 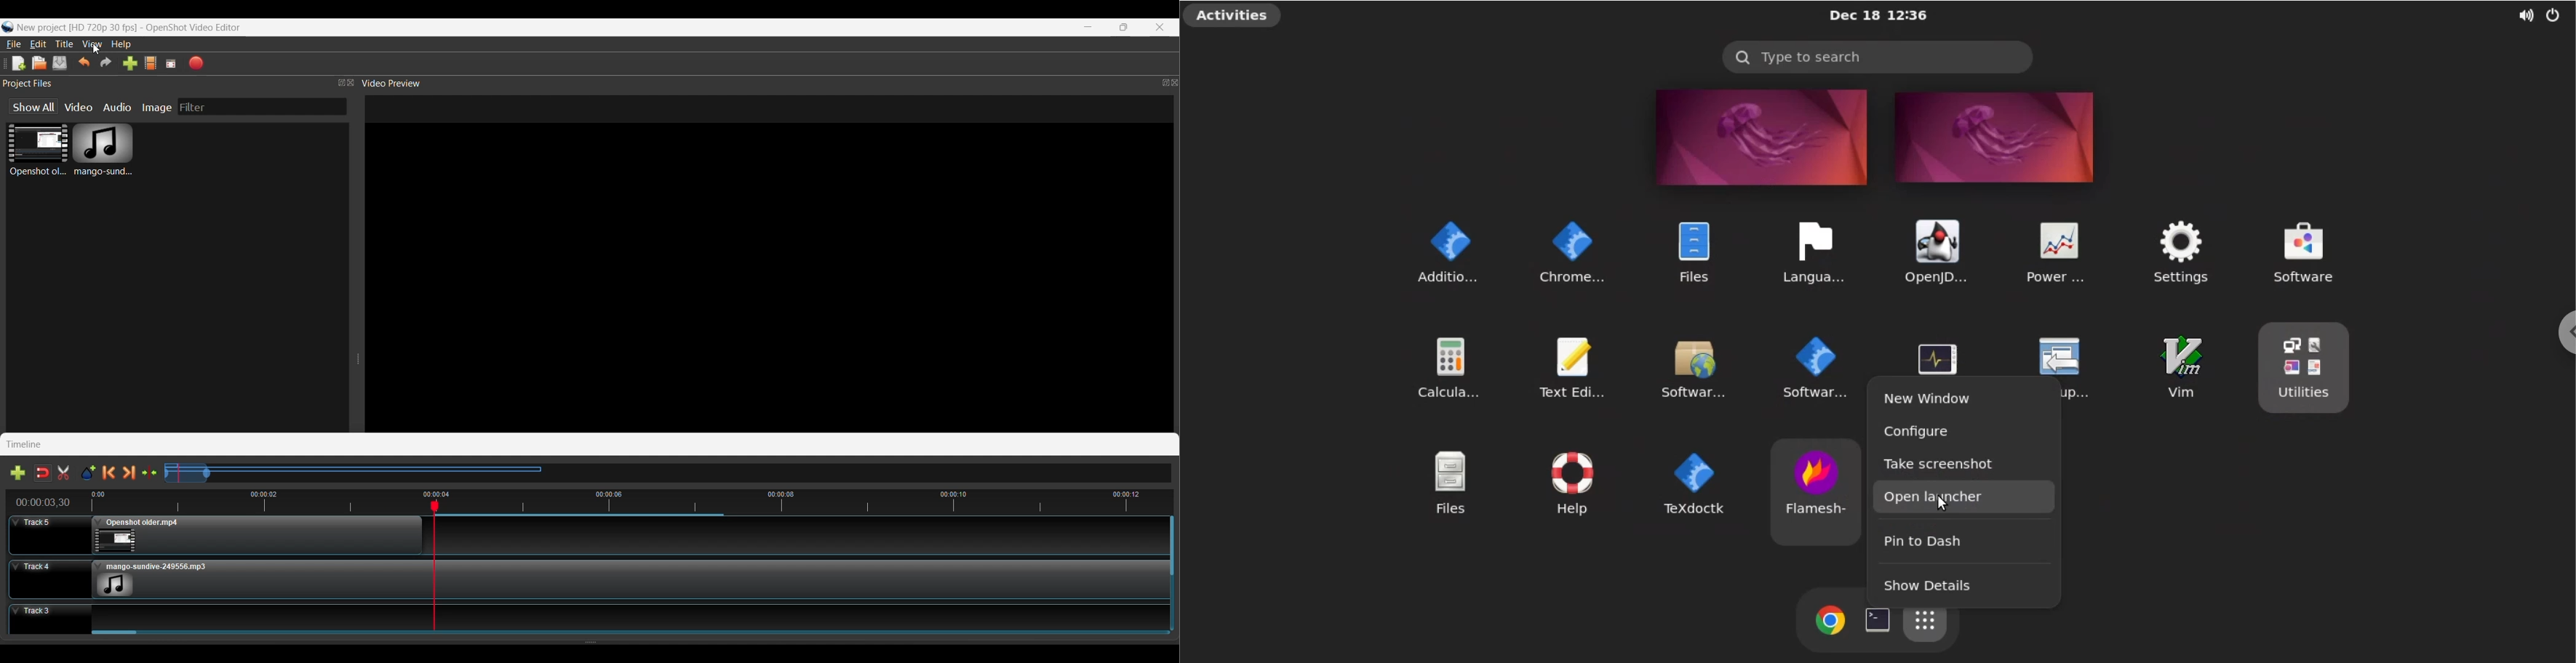 I want to click on Close, so click(x=1172, y=84).